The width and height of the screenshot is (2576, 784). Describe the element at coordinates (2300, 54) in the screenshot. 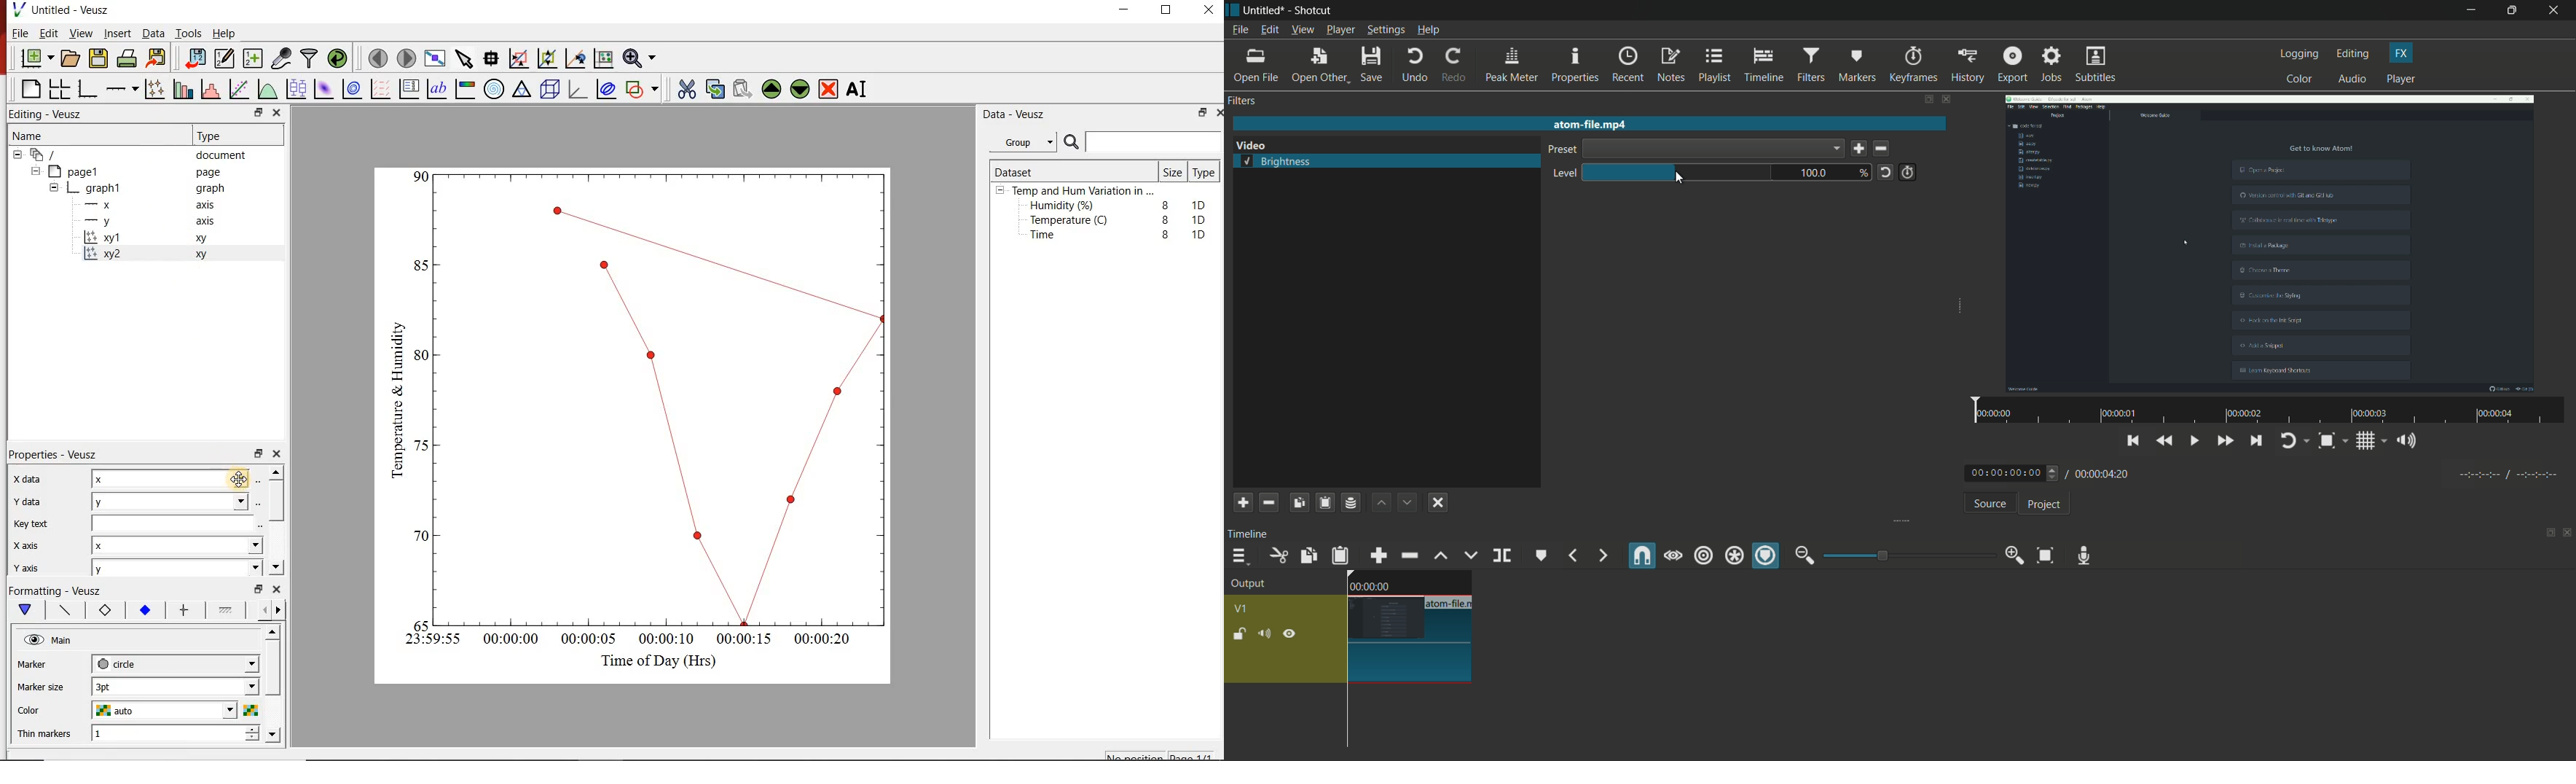

I see `logging` at that location.